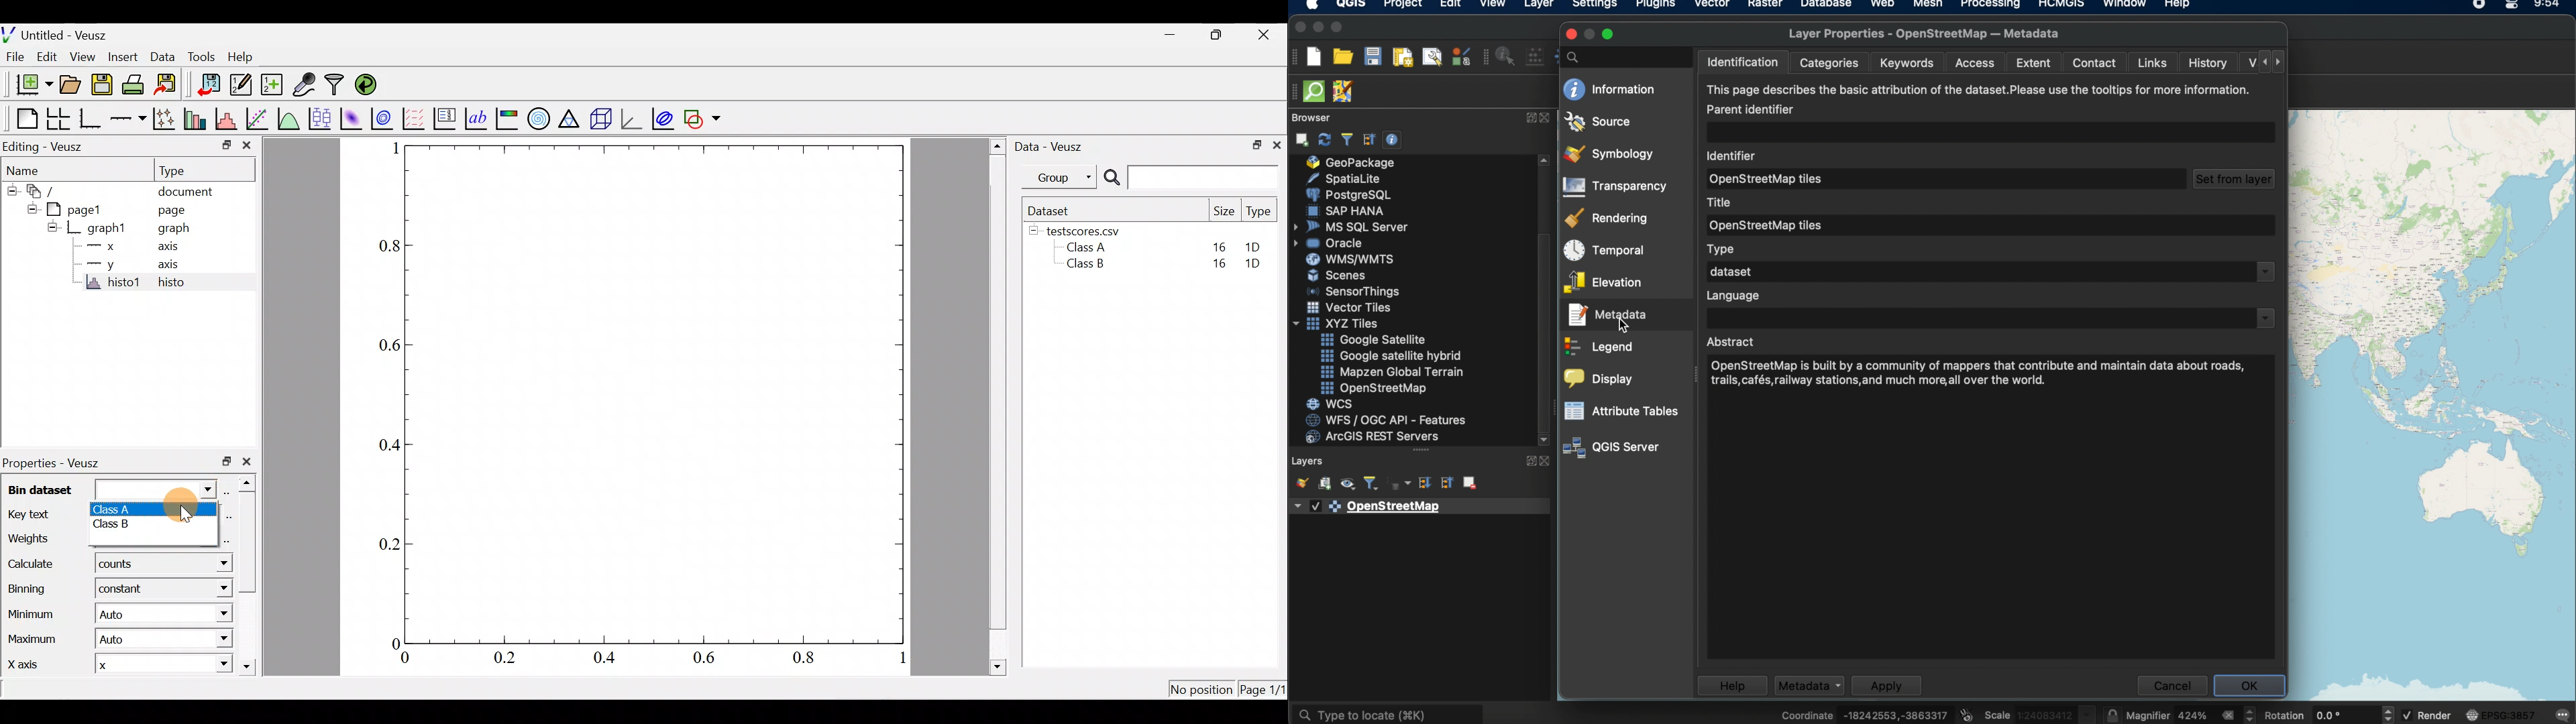 The image size is (2576, 728). What do you see at coordinates (1335, 276) in the screenshot?
I see `scenes` at bounding box center [1335, 276].